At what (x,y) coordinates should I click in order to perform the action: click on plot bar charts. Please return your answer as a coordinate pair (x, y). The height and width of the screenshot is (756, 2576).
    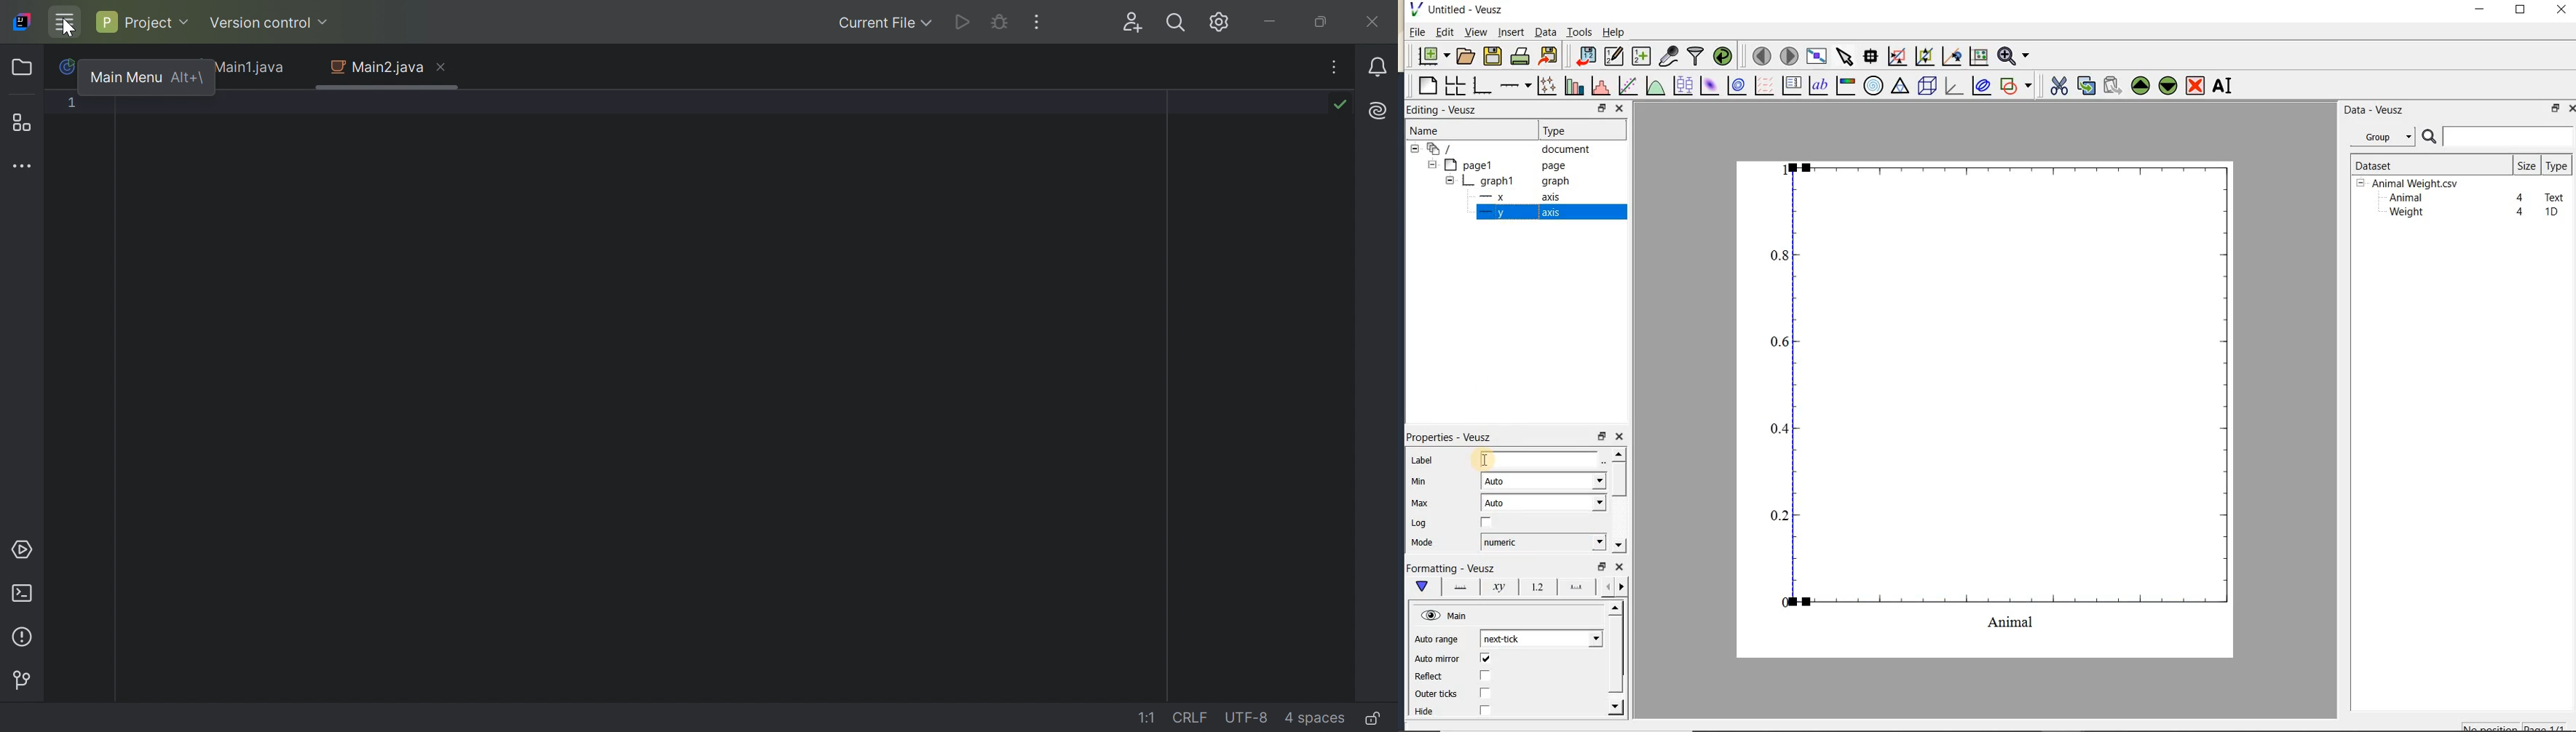
    Looking at the image, I should click on (1574, 86).